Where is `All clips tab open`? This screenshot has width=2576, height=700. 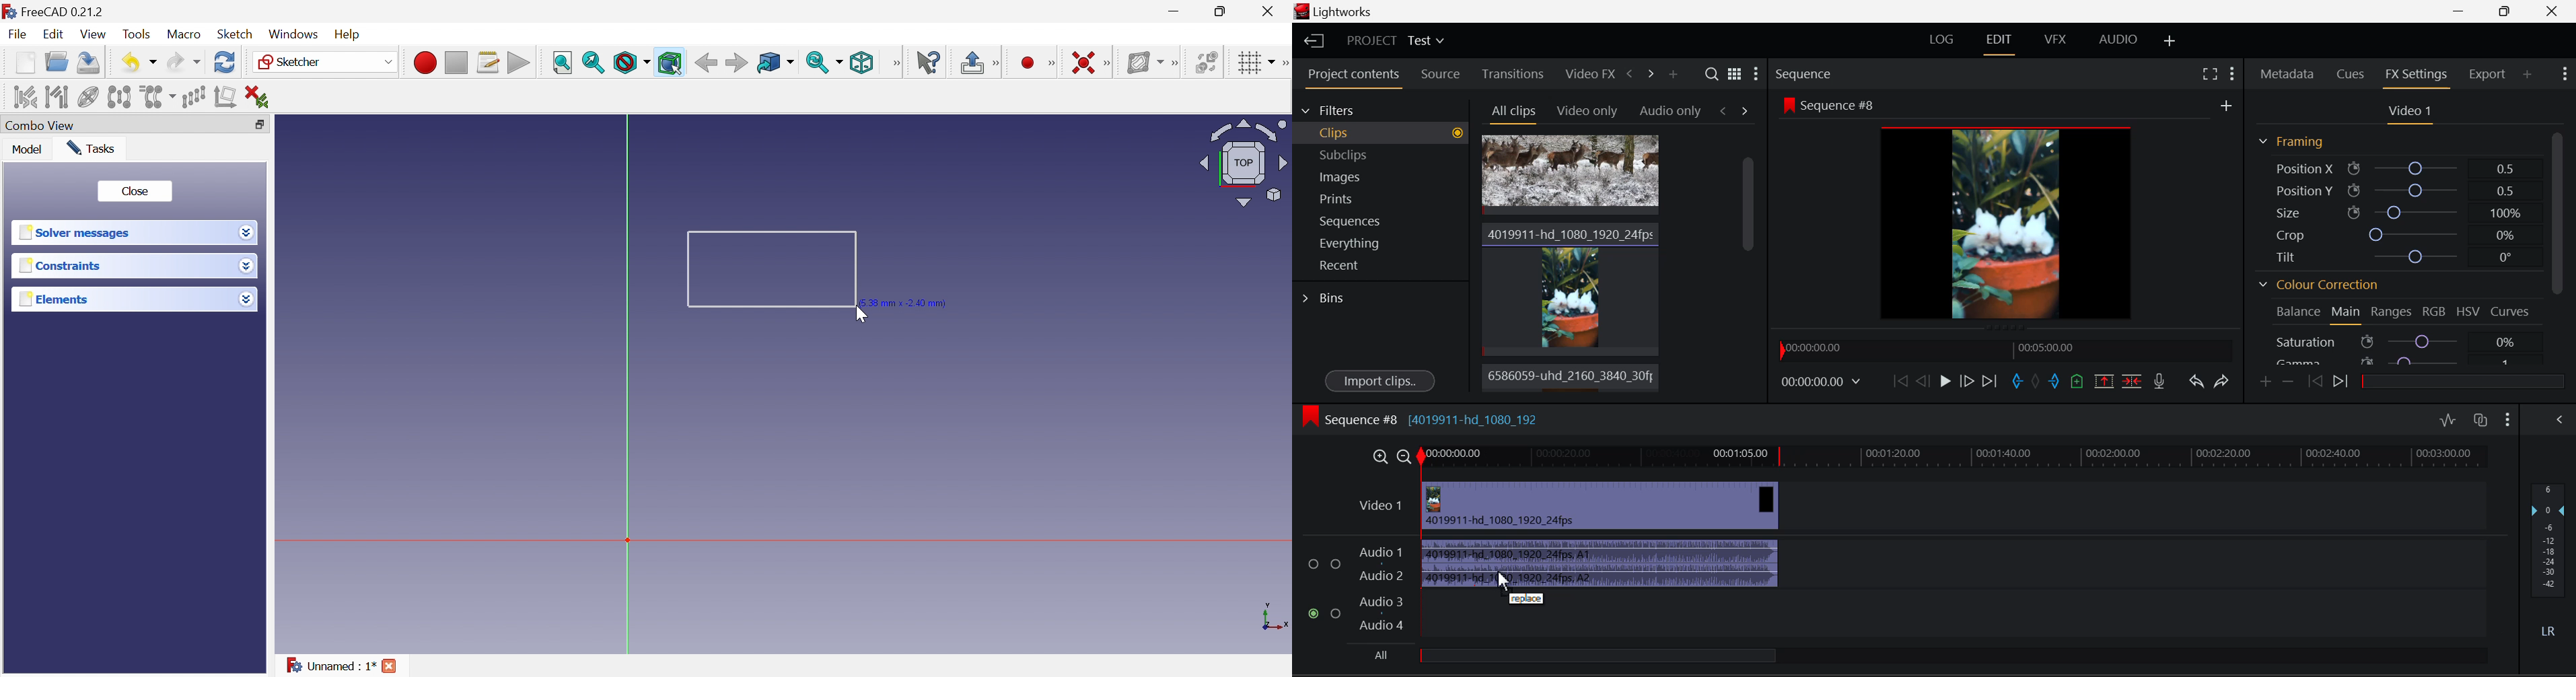 All clips tab open is located at coordinates (1510, 112).